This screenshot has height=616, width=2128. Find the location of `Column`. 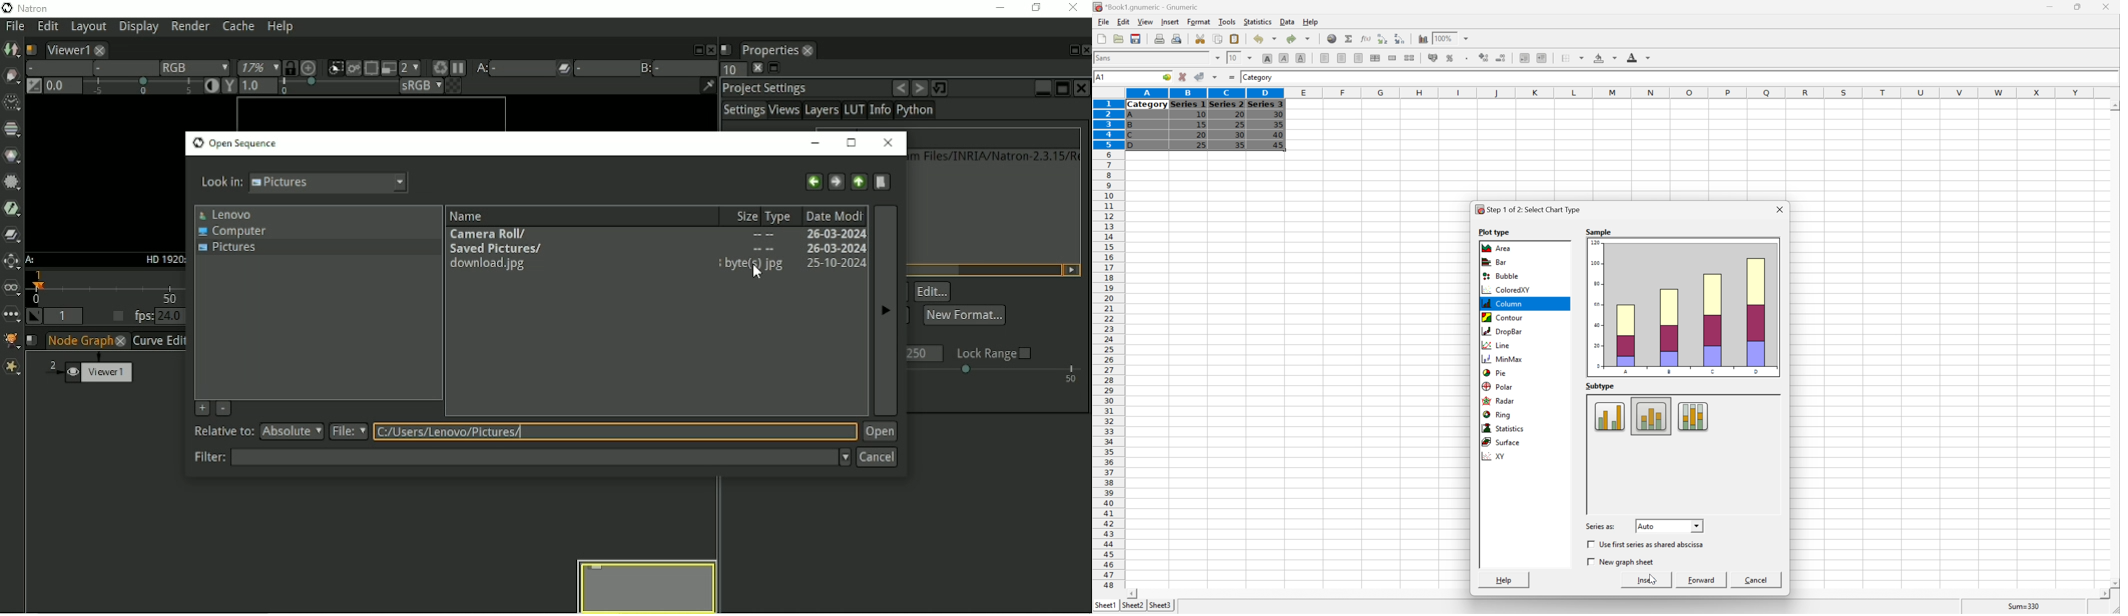

Column is located at coordinates (1503, 303).